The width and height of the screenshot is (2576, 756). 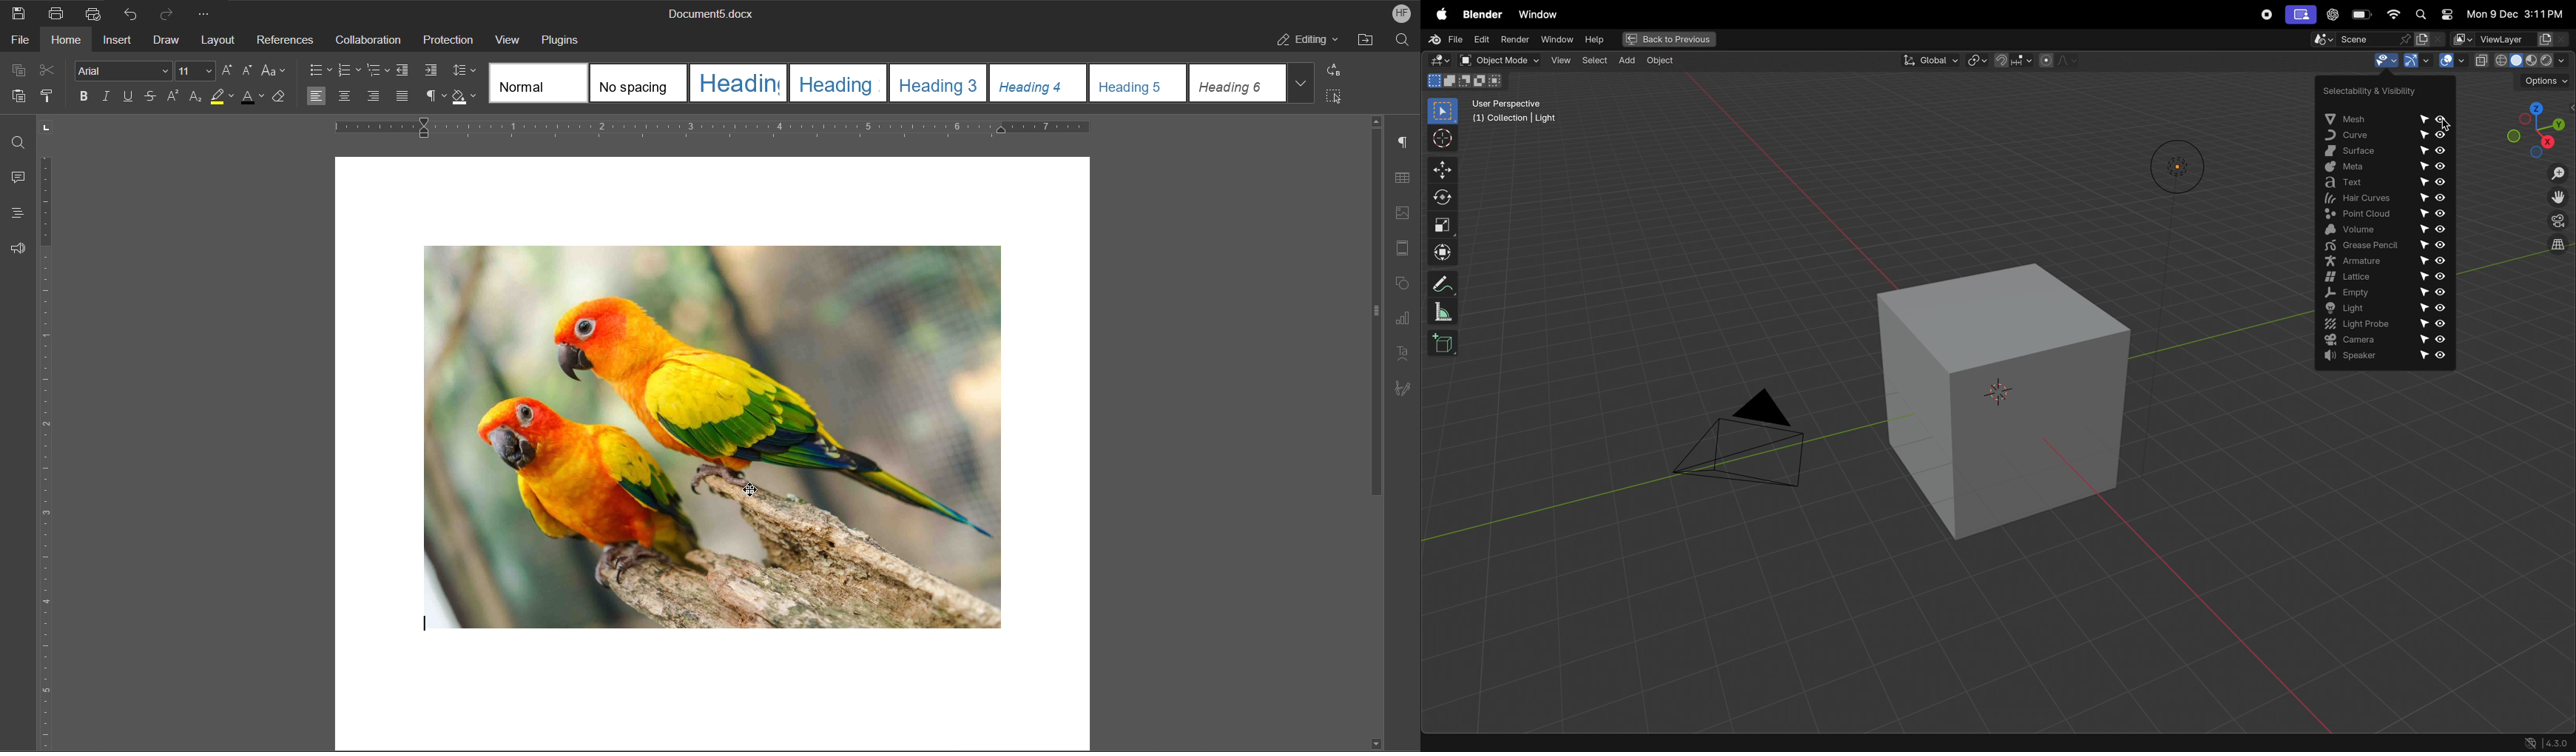 I want to click on Decrease Size, so click(x=250, y=71).